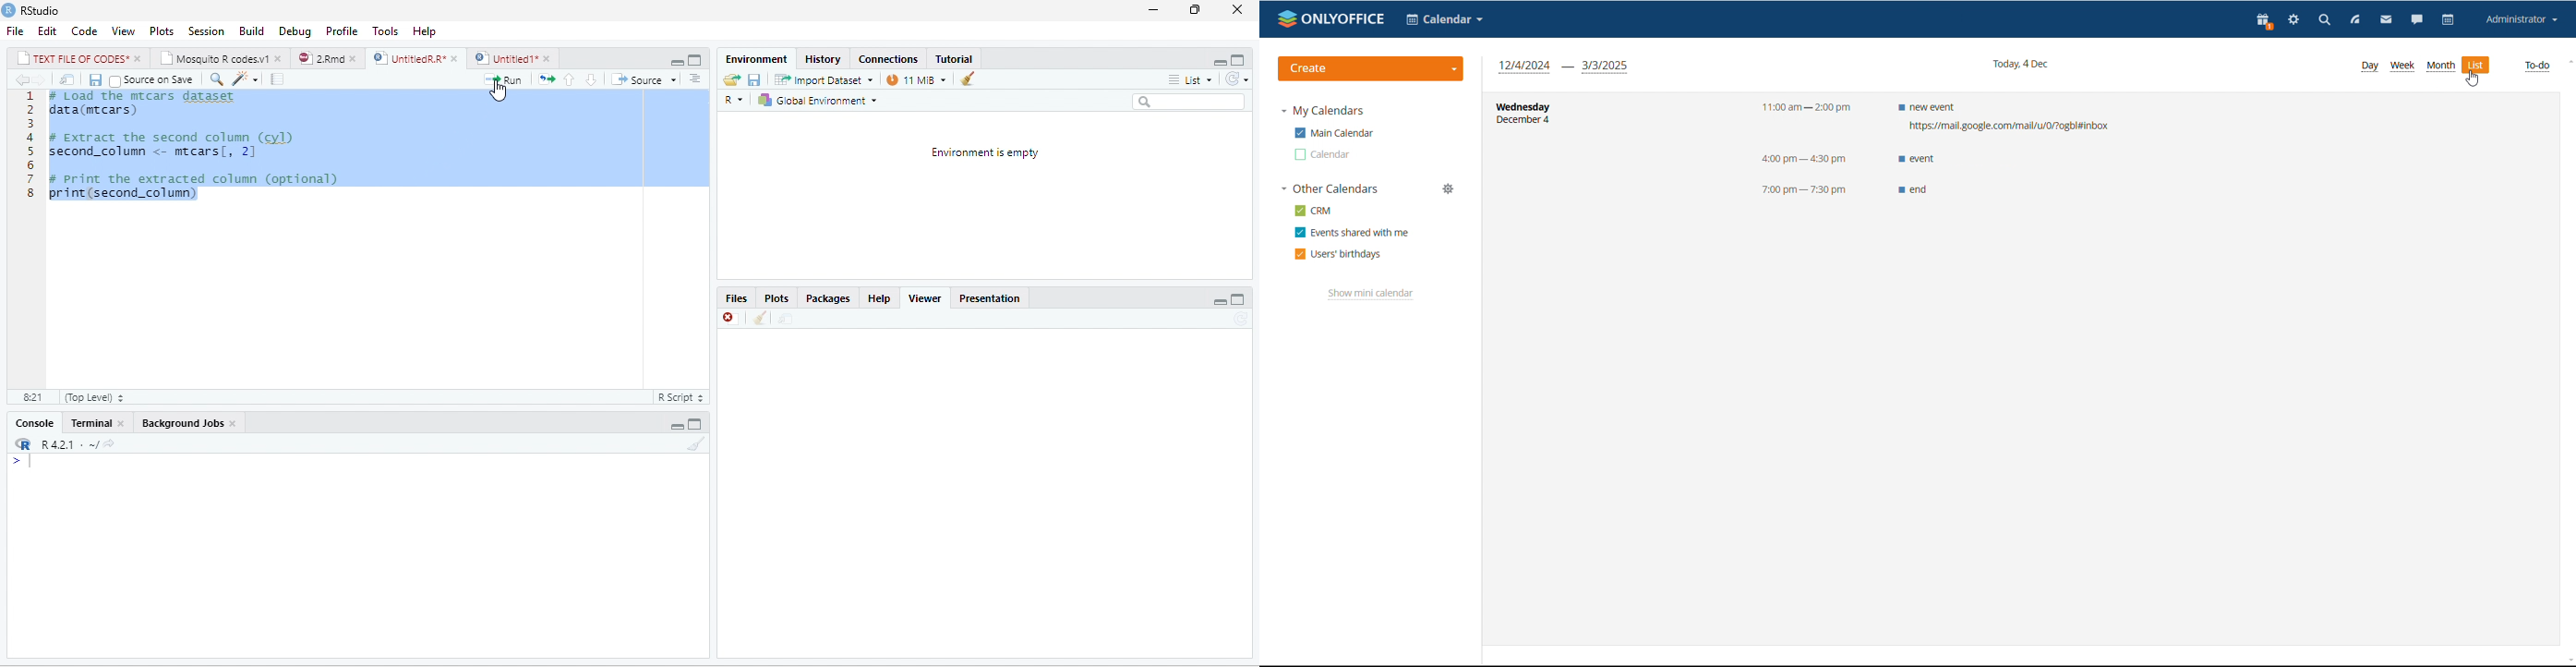 This screenshot has width=2576, height=672. I want to click on minimize, so click(1154, 12).